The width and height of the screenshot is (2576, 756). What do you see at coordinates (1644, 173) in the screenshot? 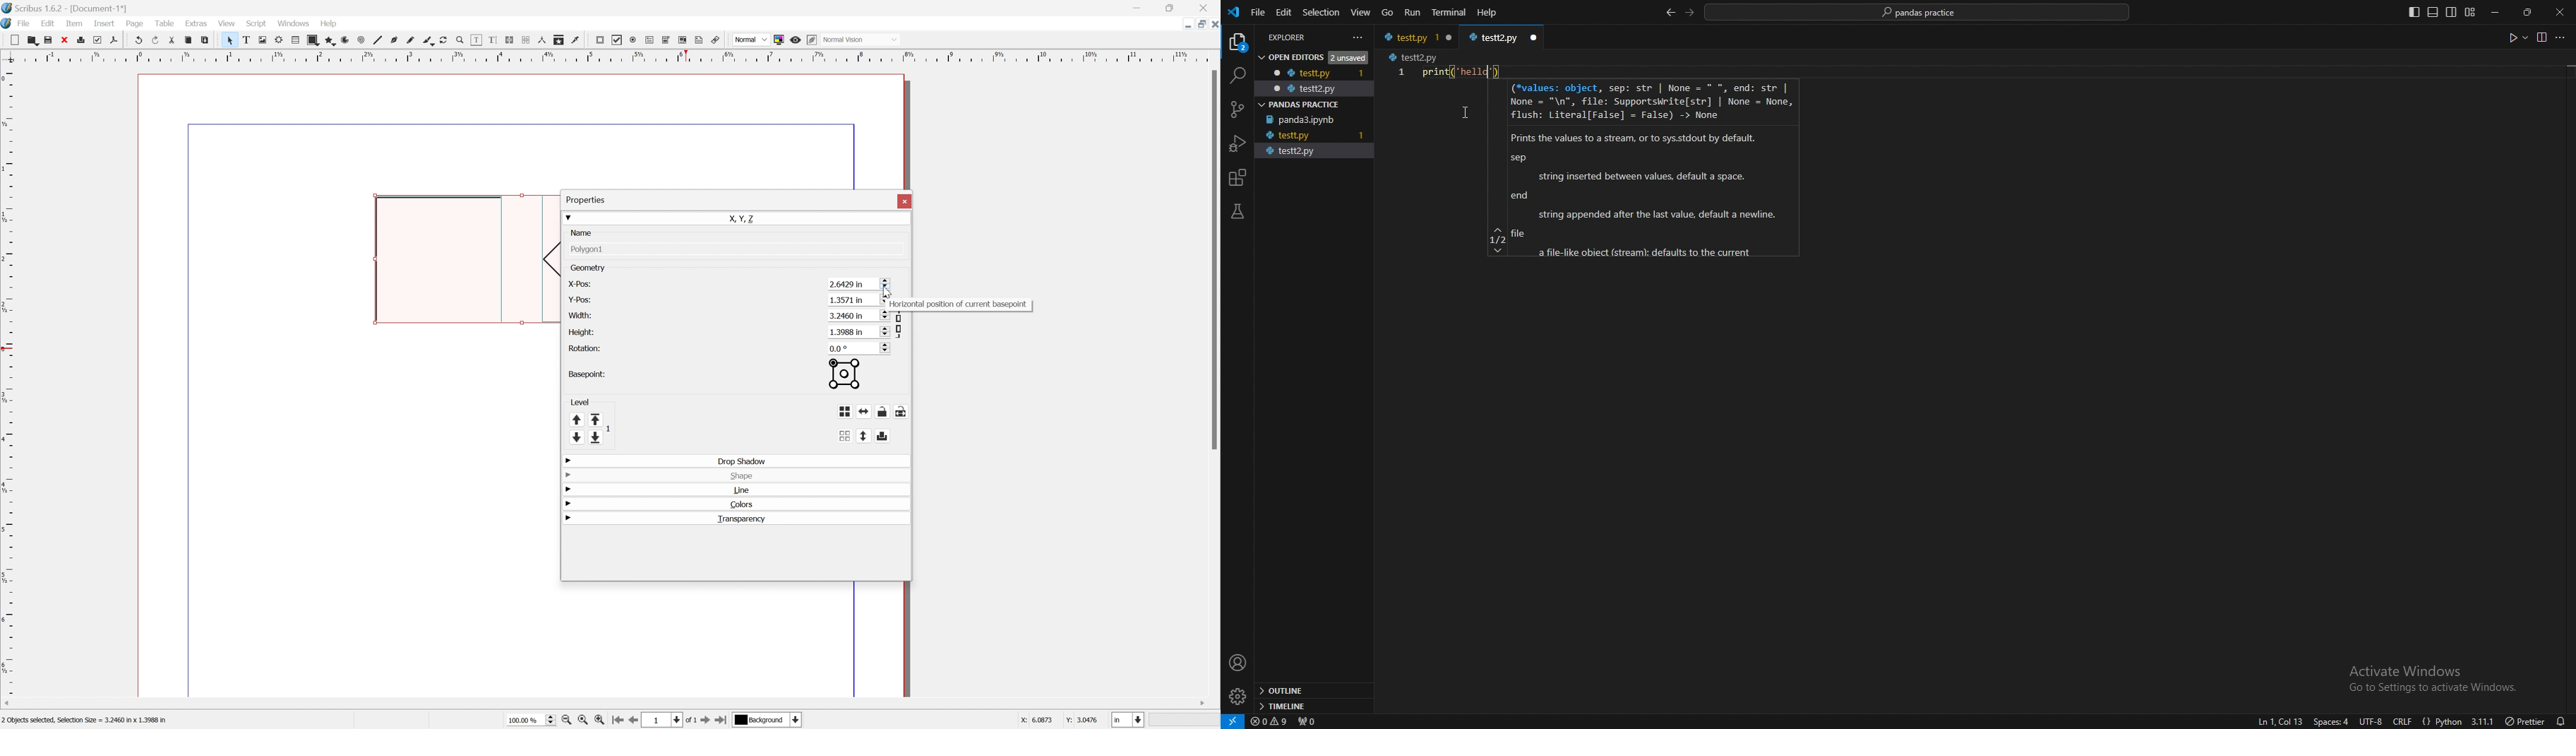
I see `(*values: object, sep: str | None = * *, end: str |
None = "\n", file: Supportskrite[str] | None = None,
flush: Literal[False] = False) -> None
Prints the values to a stream, or to syssstdout by default.
sep
string inserted between values, default a space.
end
string appended after the last value, default a newine.
file
a file-fike obiect (stream: defaults to the current` at bounding box center [1644, 173].